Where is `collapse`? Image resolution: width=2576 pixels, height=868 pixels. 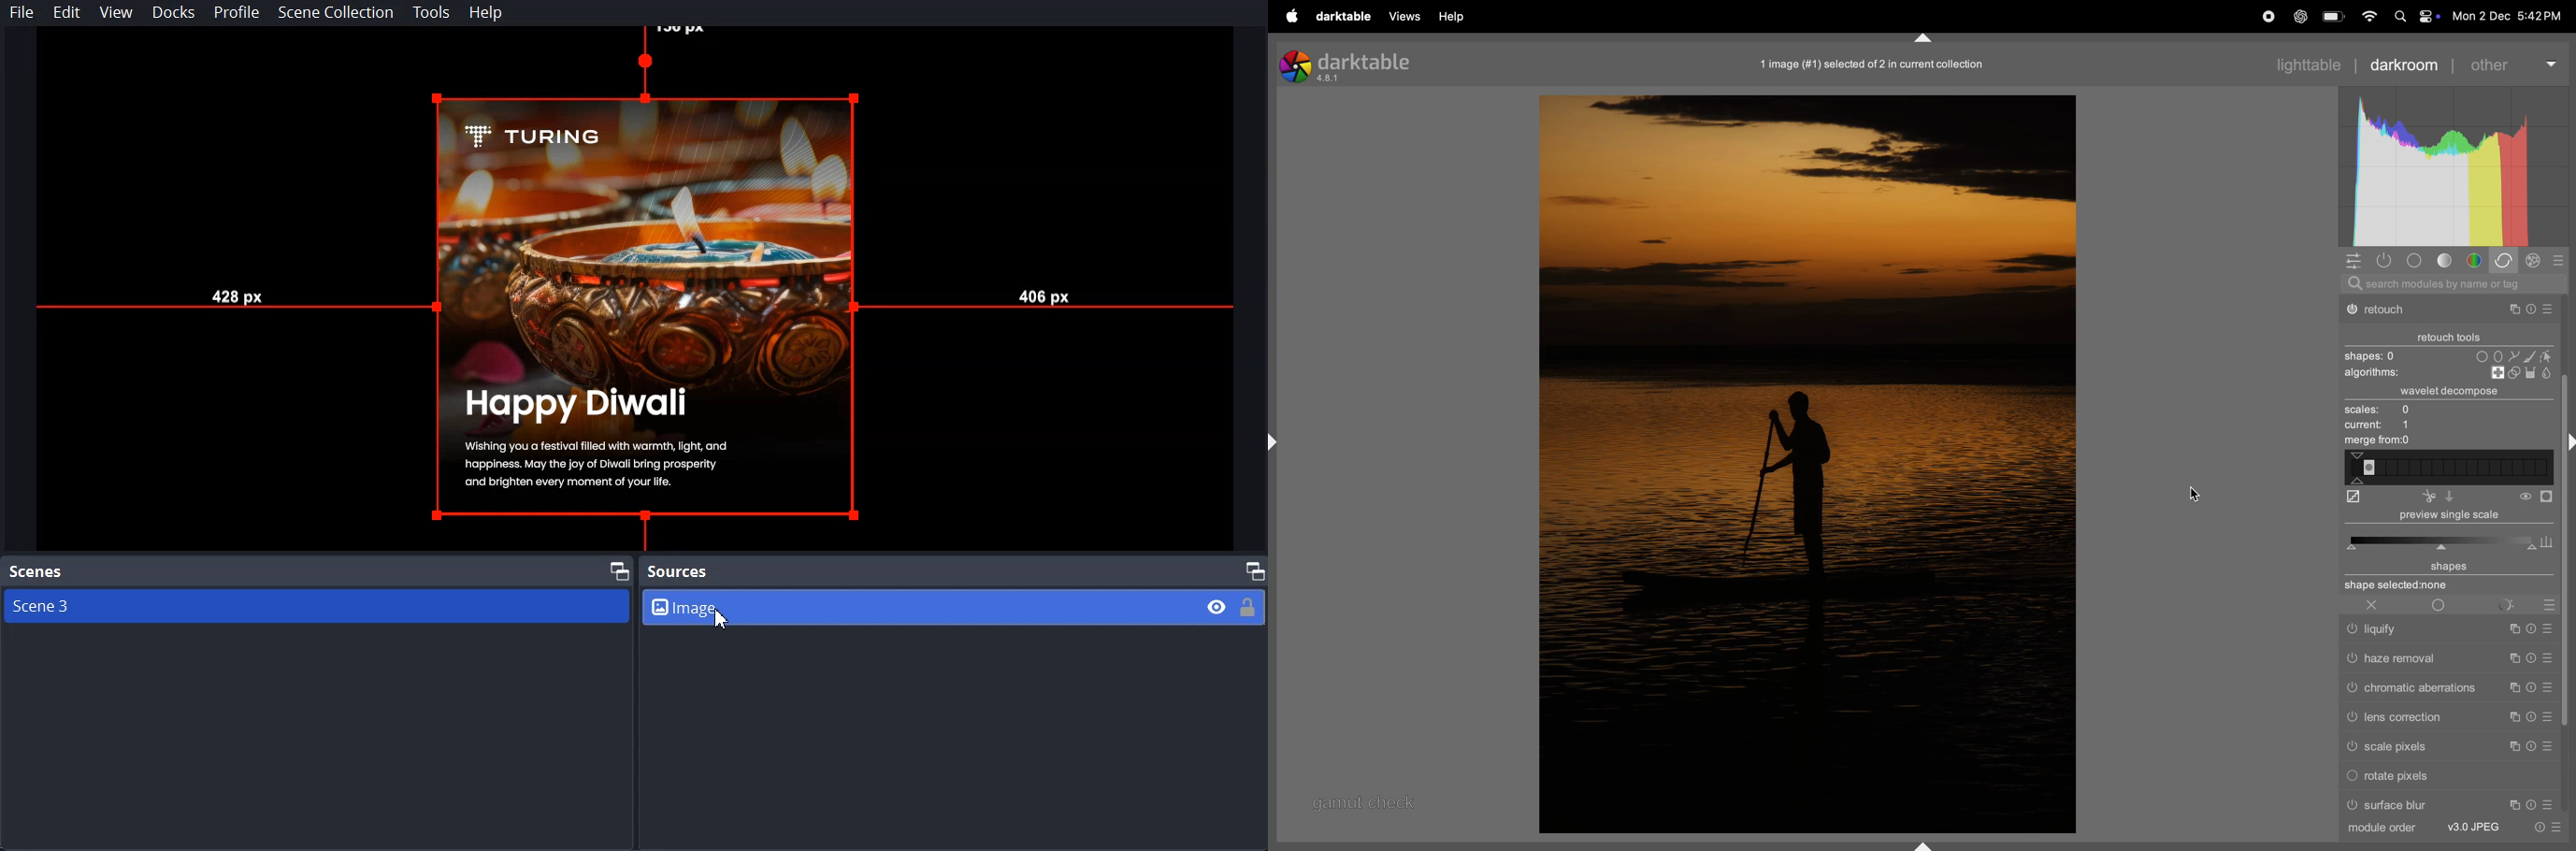
collapse is located at coordinates (2568, 441).